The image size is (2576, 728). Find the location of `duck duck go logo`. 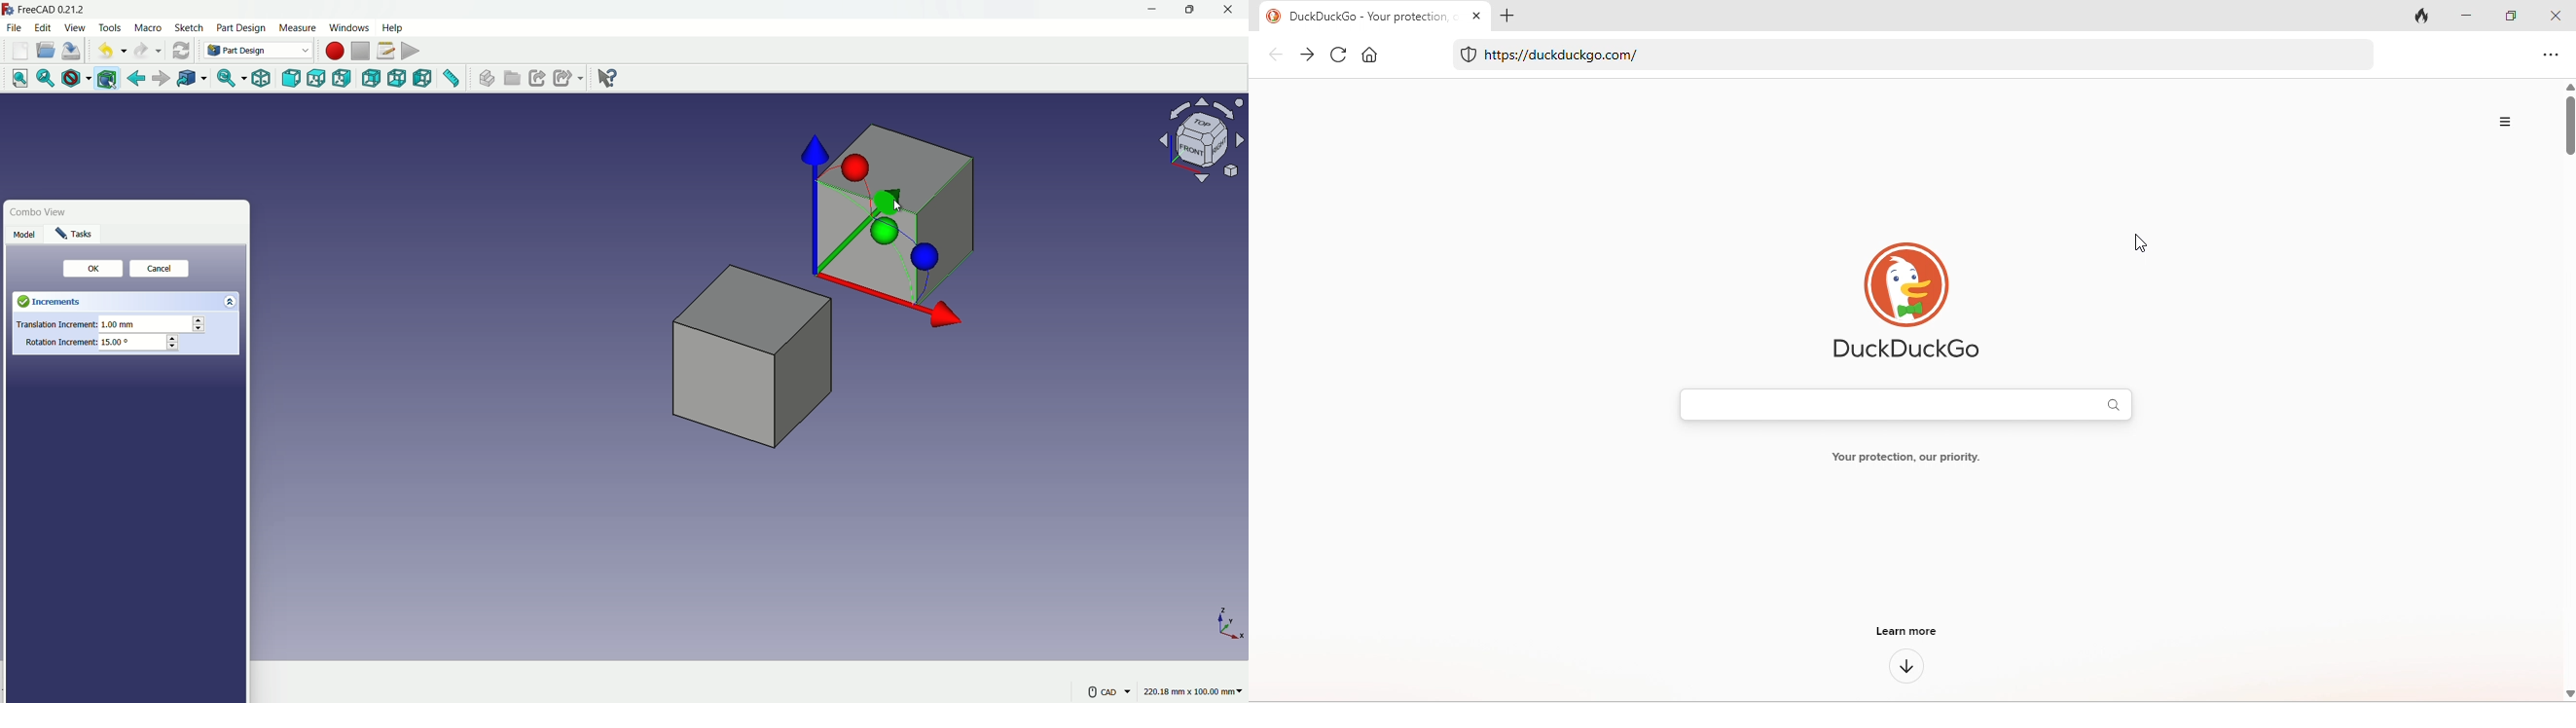

duck duck go logo is located at coordinates (1907, 299).